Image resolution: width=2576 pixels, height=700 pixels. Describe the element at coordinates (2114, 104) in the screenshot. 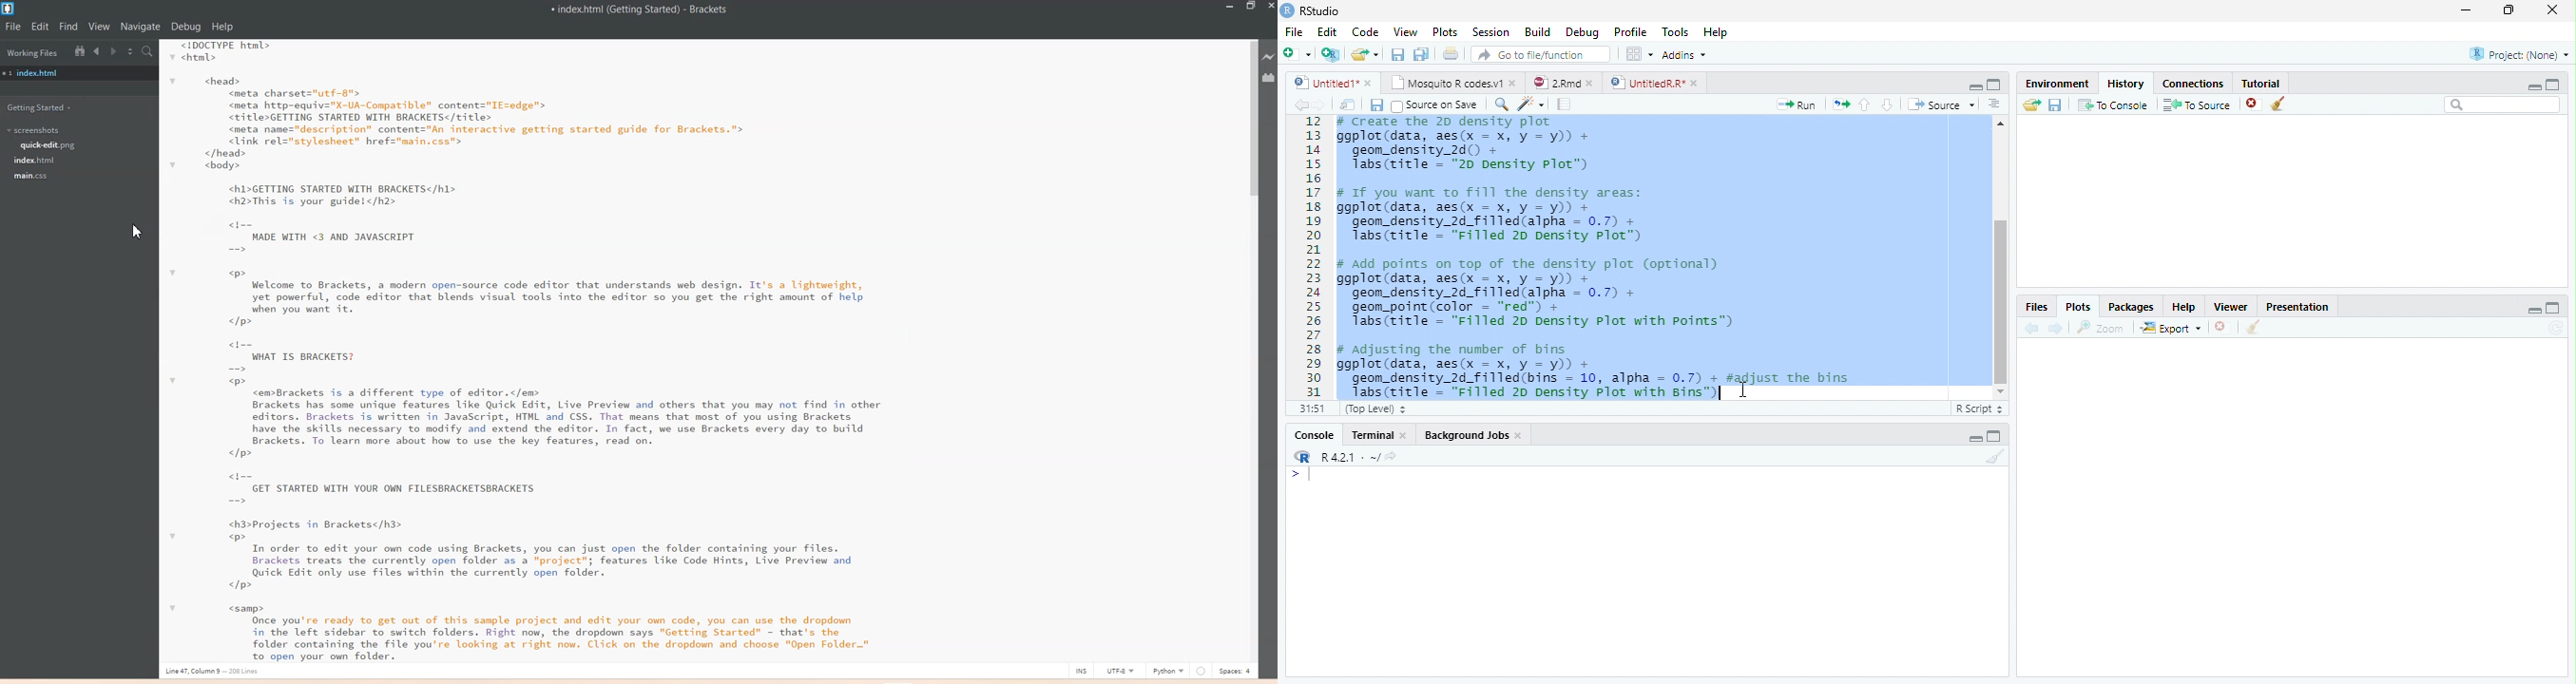

I see `To console` at that location.